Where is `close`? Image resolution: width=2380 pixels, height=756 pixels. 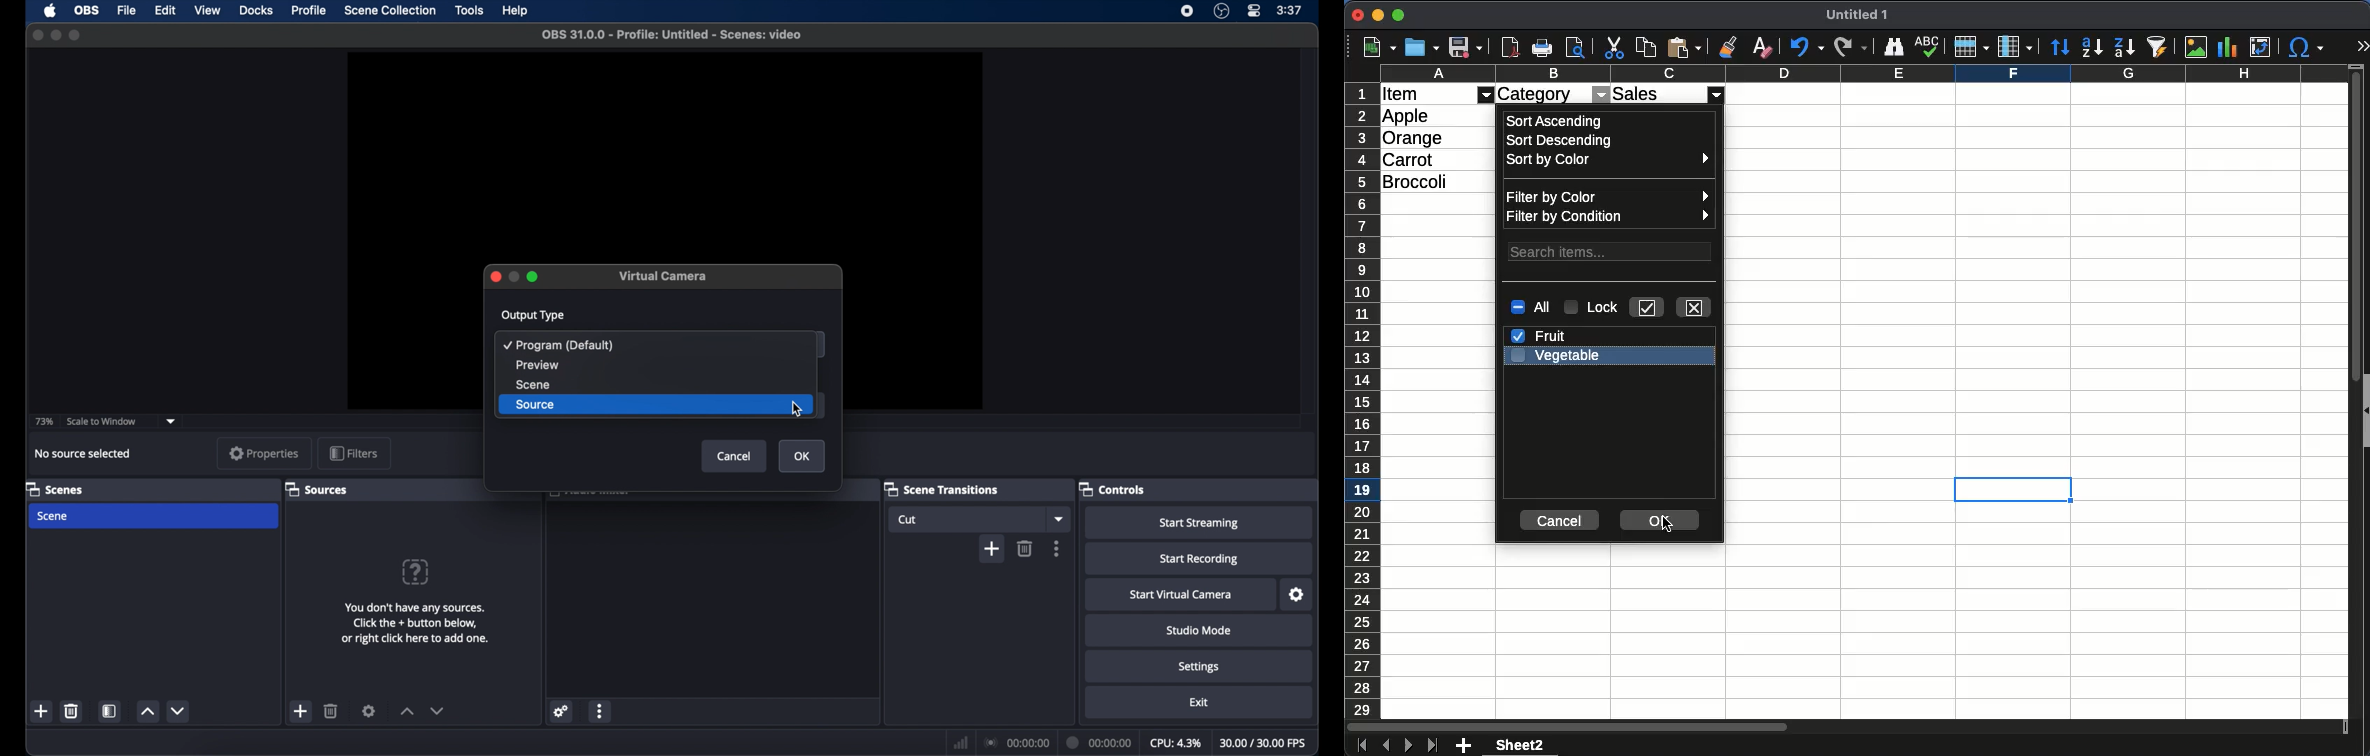
close is located at coordinates (37, 35).